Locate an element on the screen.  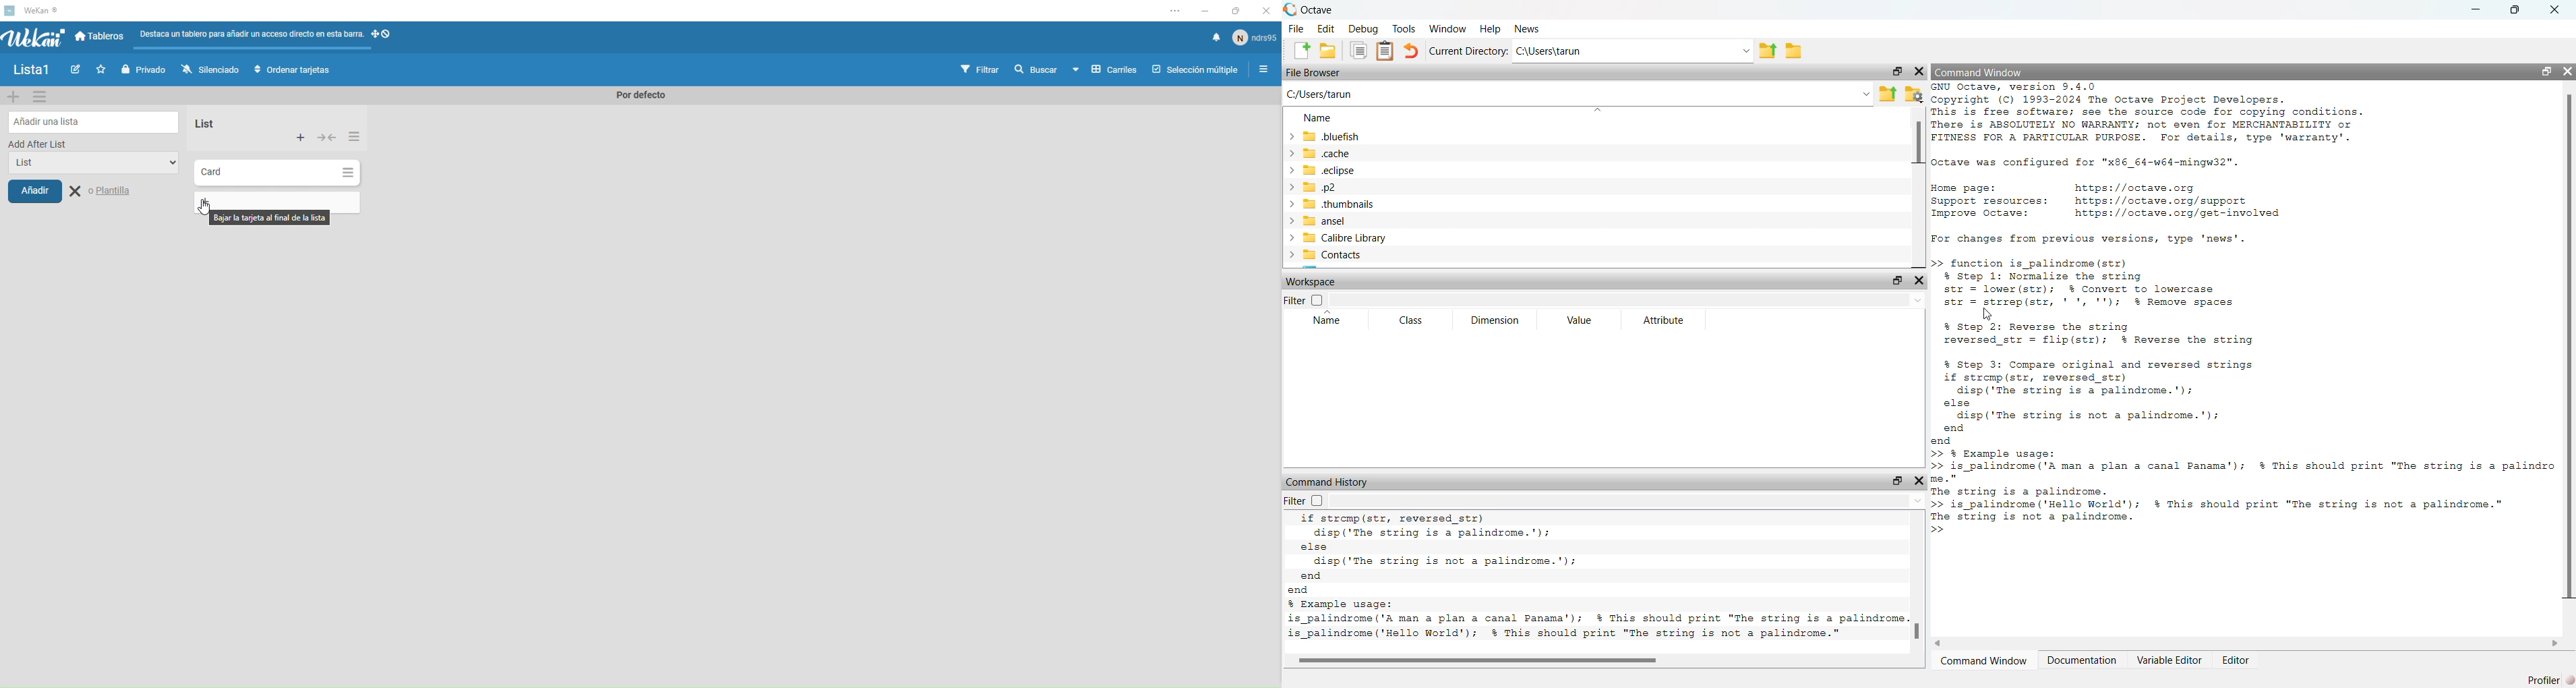
Actions is located at coordinates (328, 139).